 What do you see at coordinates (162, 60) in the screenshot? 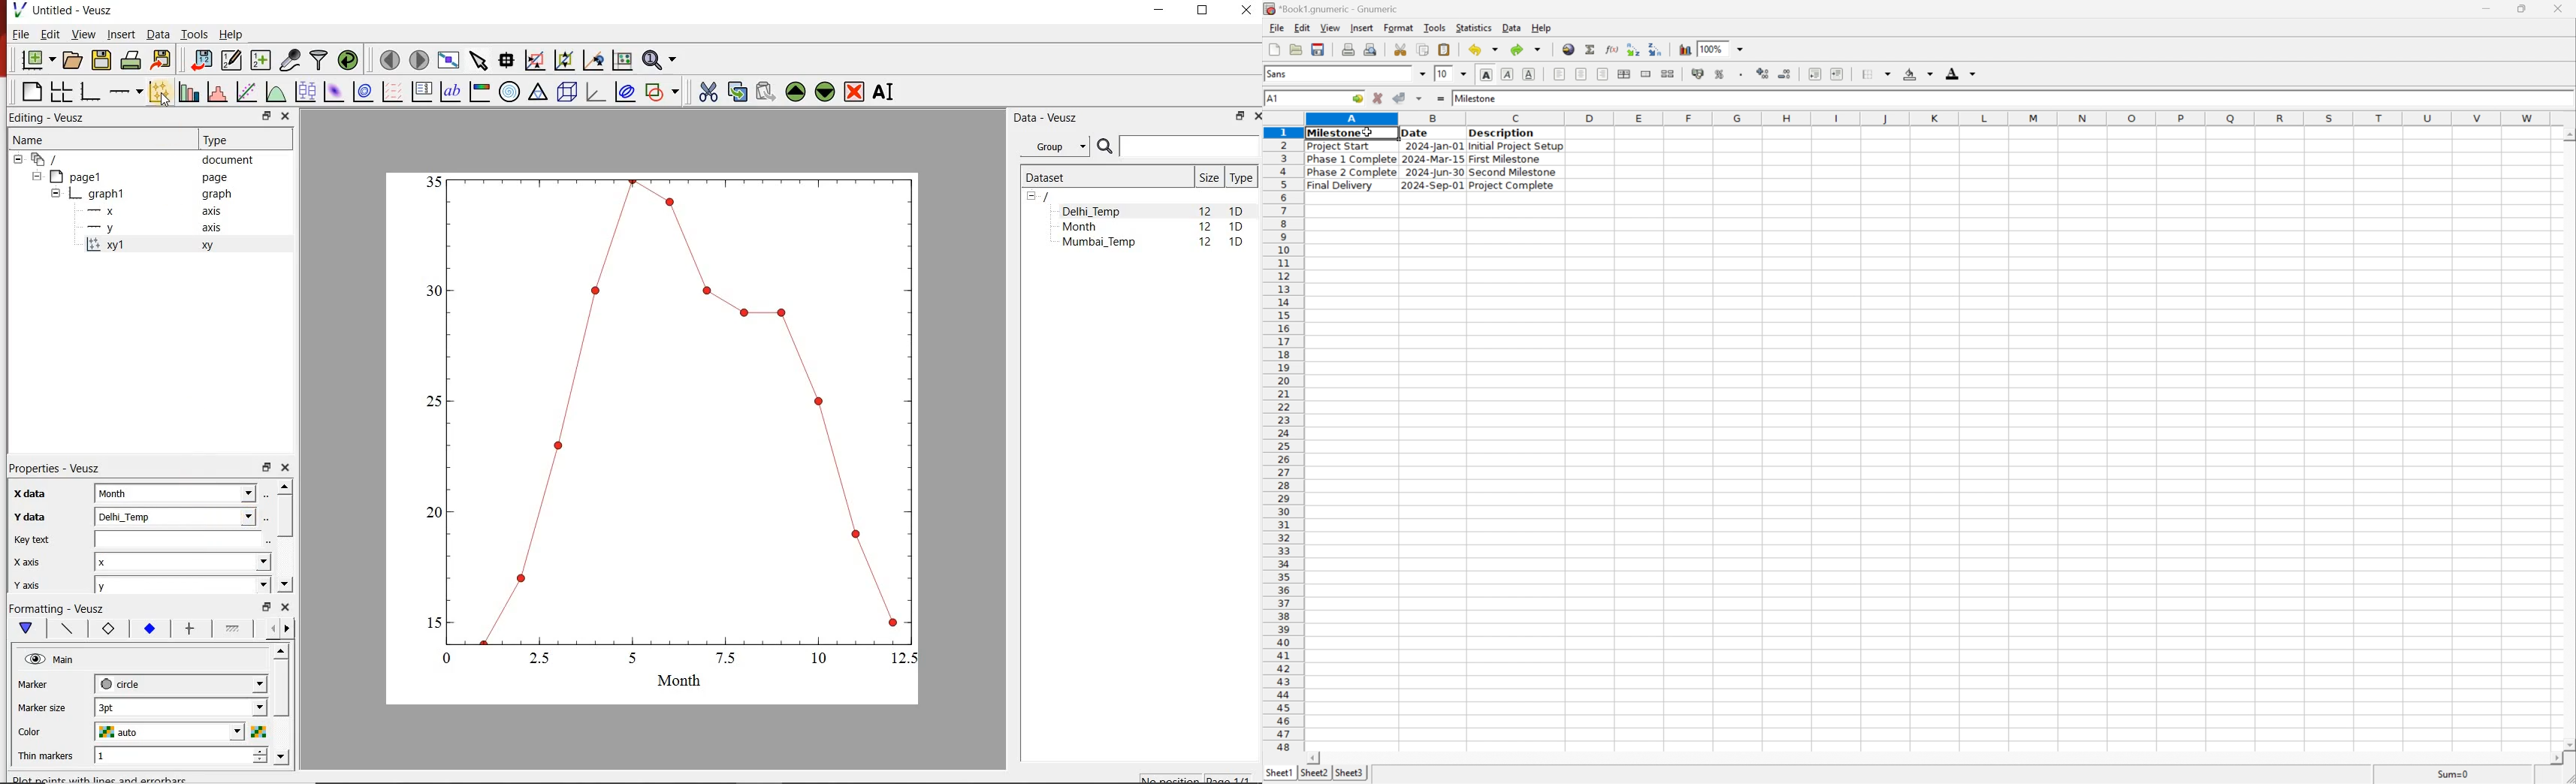
I see `export to graphics format` at bounding box center [162, 60].